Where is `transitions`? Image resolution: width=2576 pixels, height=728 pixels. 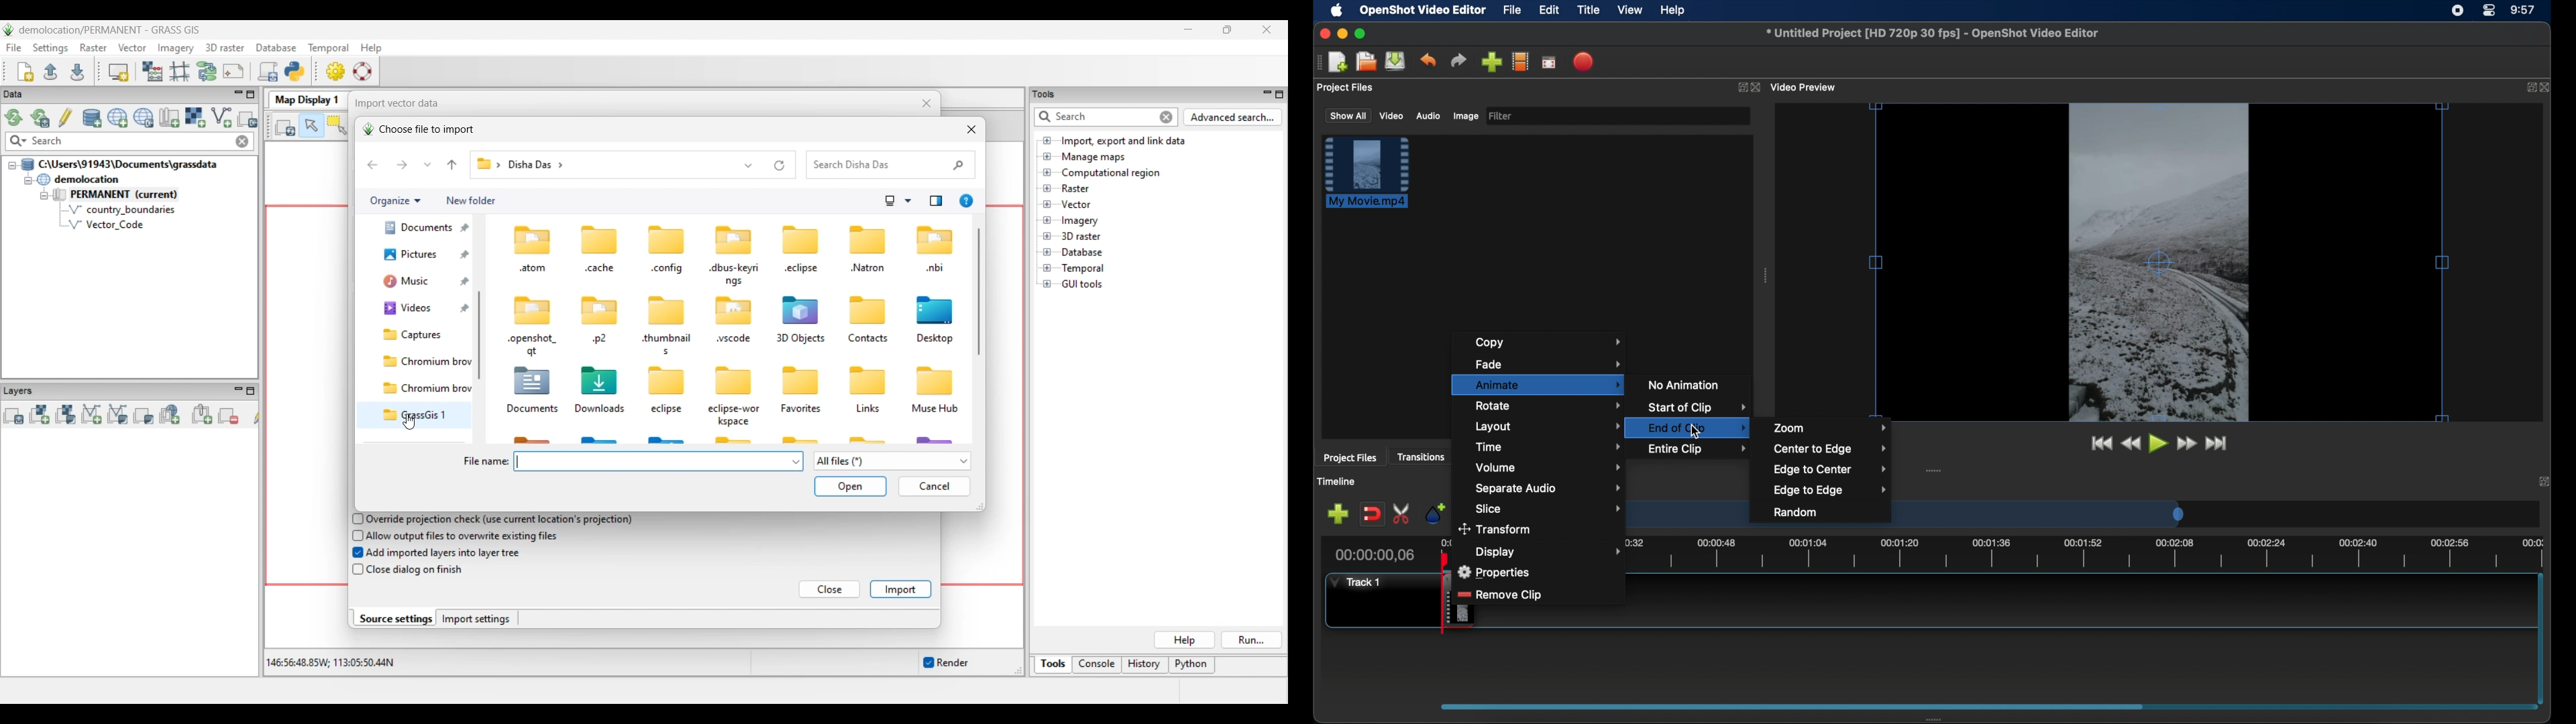 transitions is located at coordinates (1421, 457).